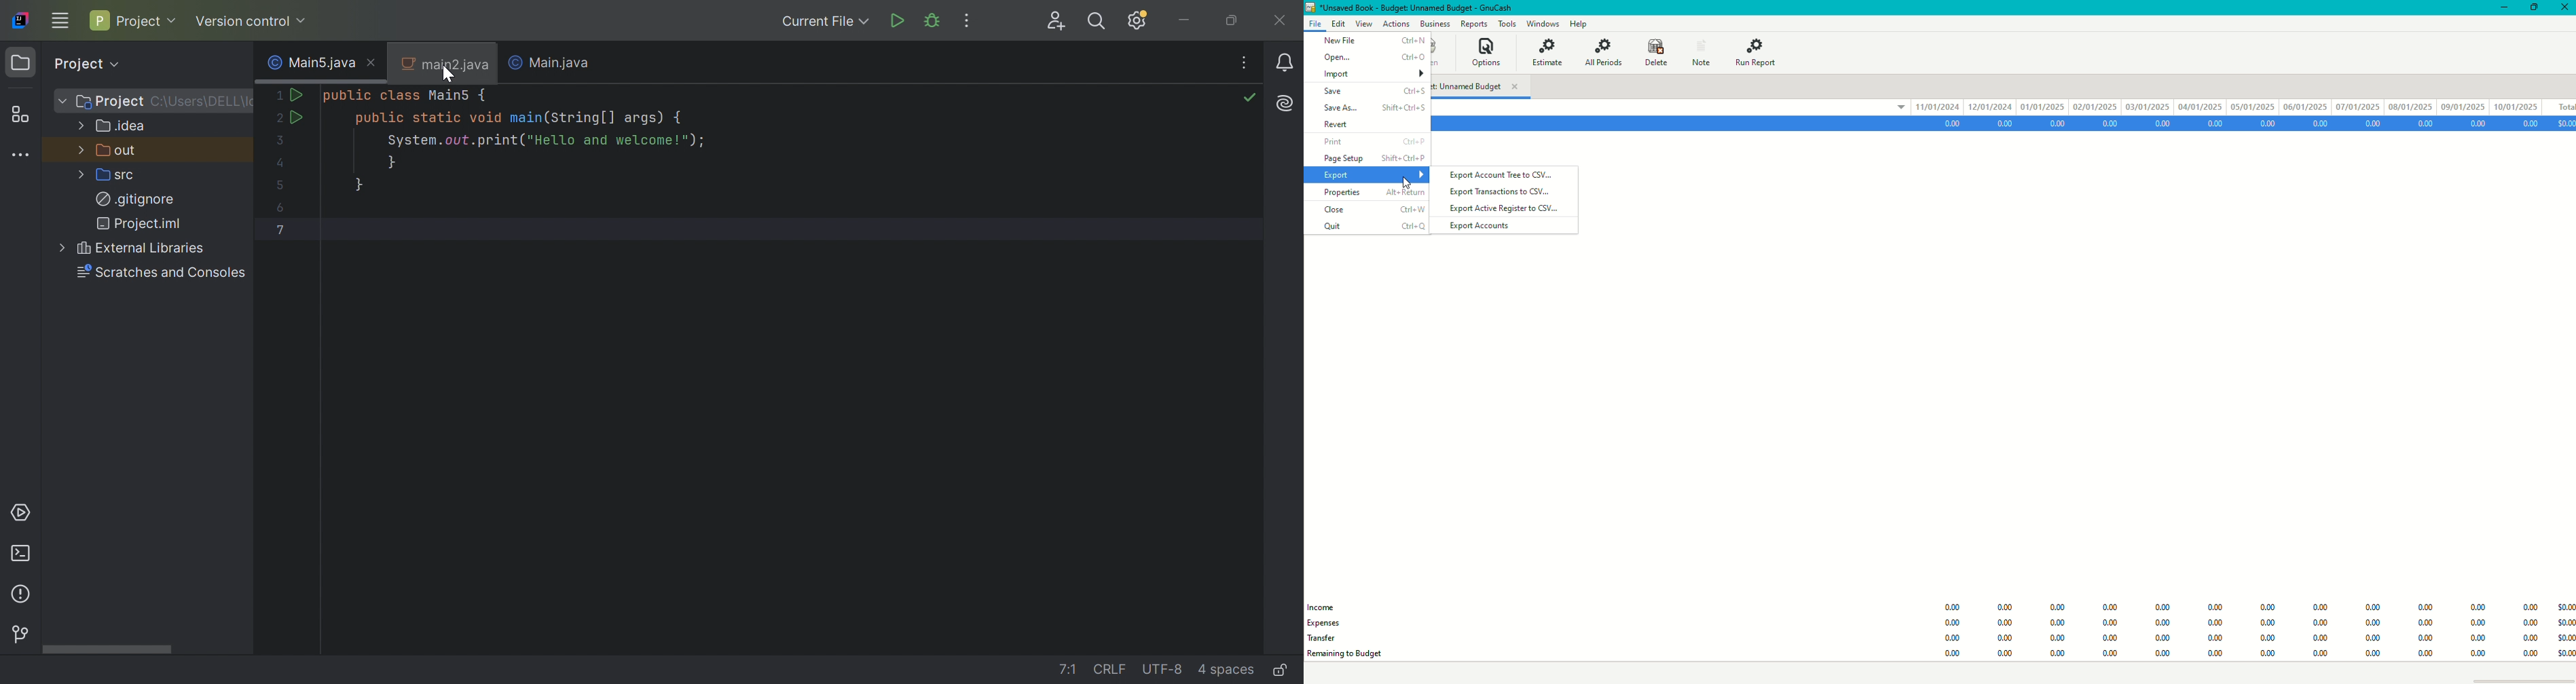 This screenshot has width=2576, height=700. What do you see at coordinates (1373, 226) in the screenshot?
I see `Quit` at bounding box center [1373, 226].